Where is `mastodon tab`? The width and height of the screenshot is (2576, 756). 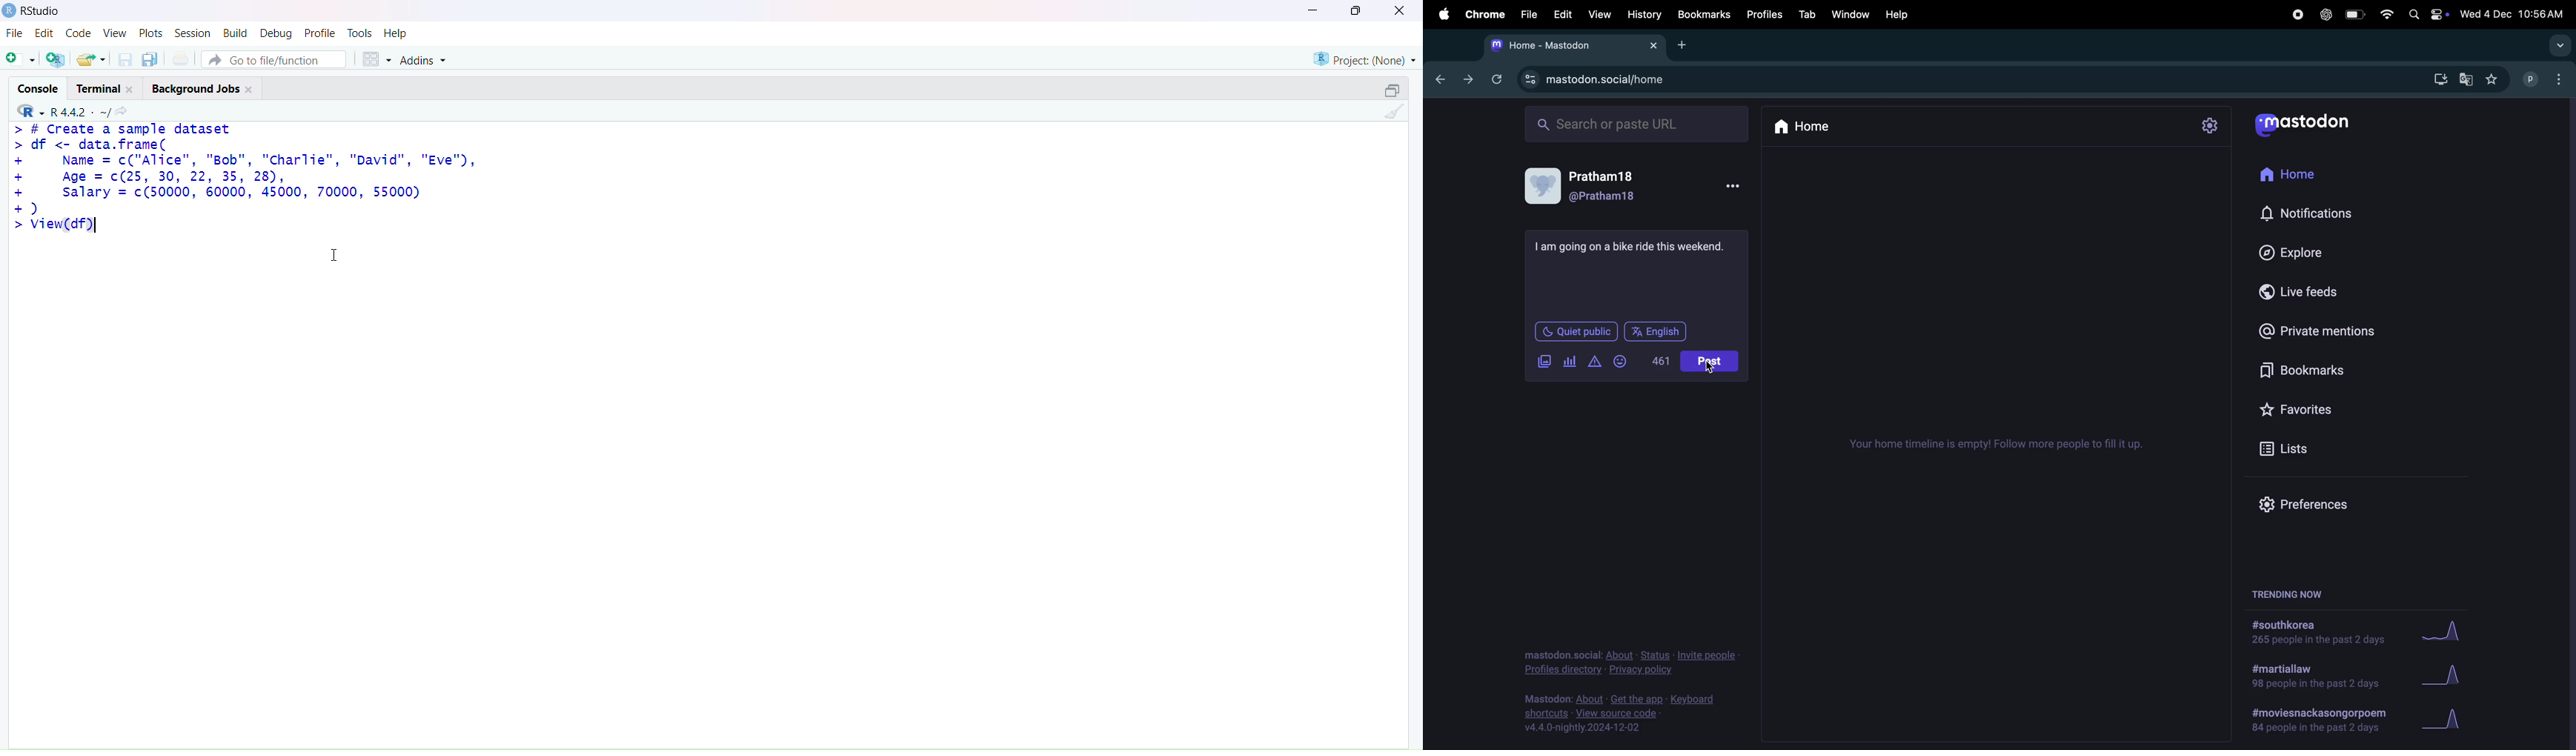 mastodon tab is located at coordinates (1575, 44).